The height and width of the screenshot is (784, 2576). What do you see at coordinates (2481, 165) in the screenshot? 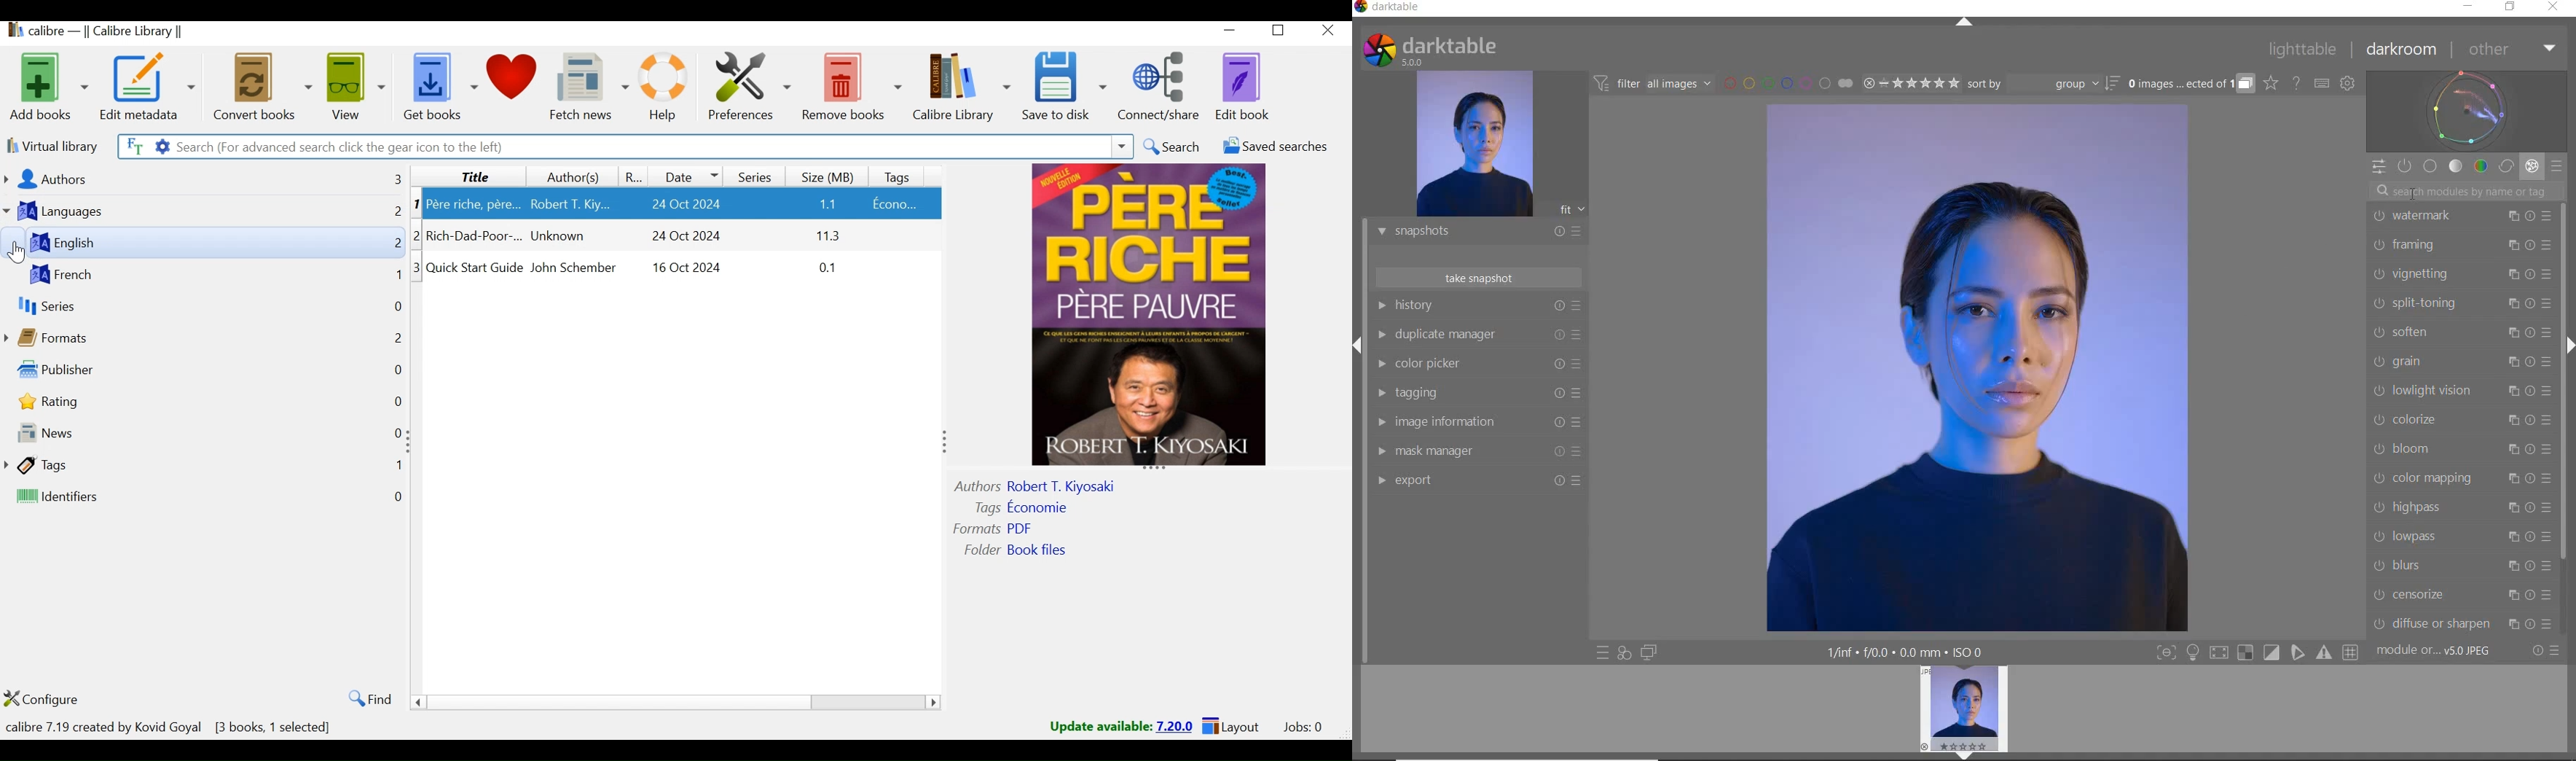
I see `COLOR` at bounding box center [2481, 165].